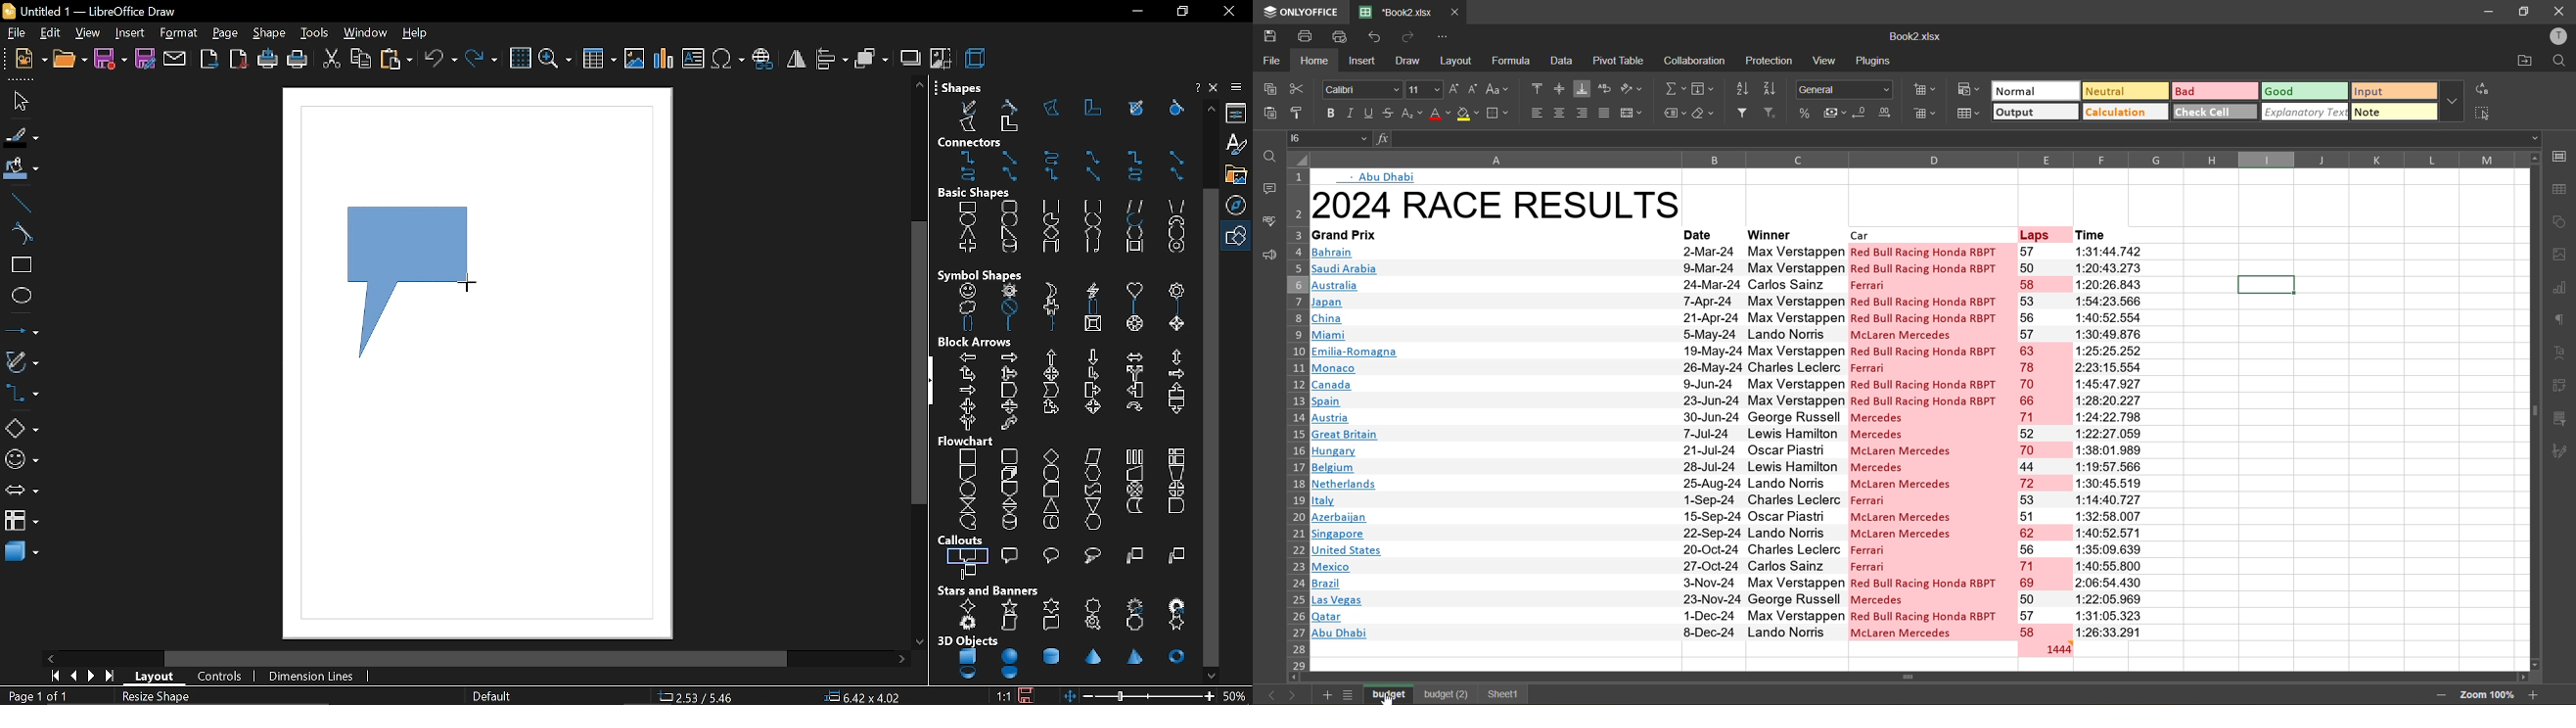 This screenshot has width=2576, height=728. I want to click on save, so click(1028, 695).